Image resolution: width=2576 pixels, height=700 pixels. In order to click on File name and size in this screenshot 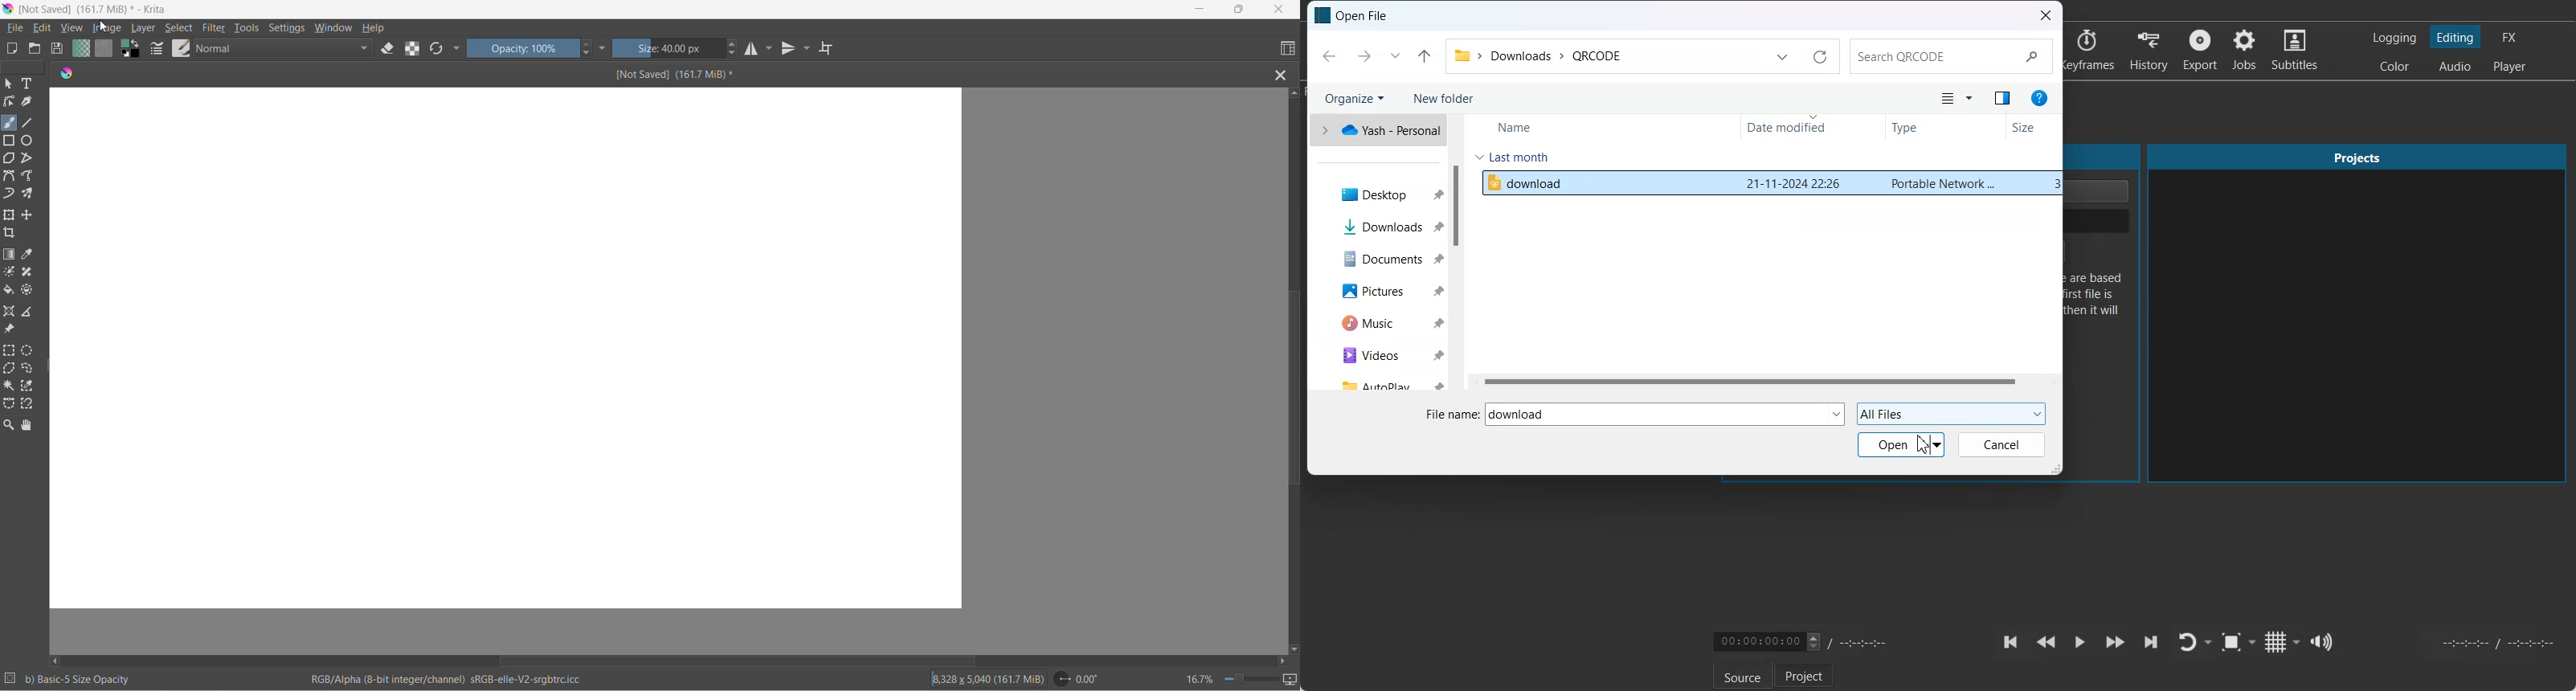, I will do `click(90, 10)`.